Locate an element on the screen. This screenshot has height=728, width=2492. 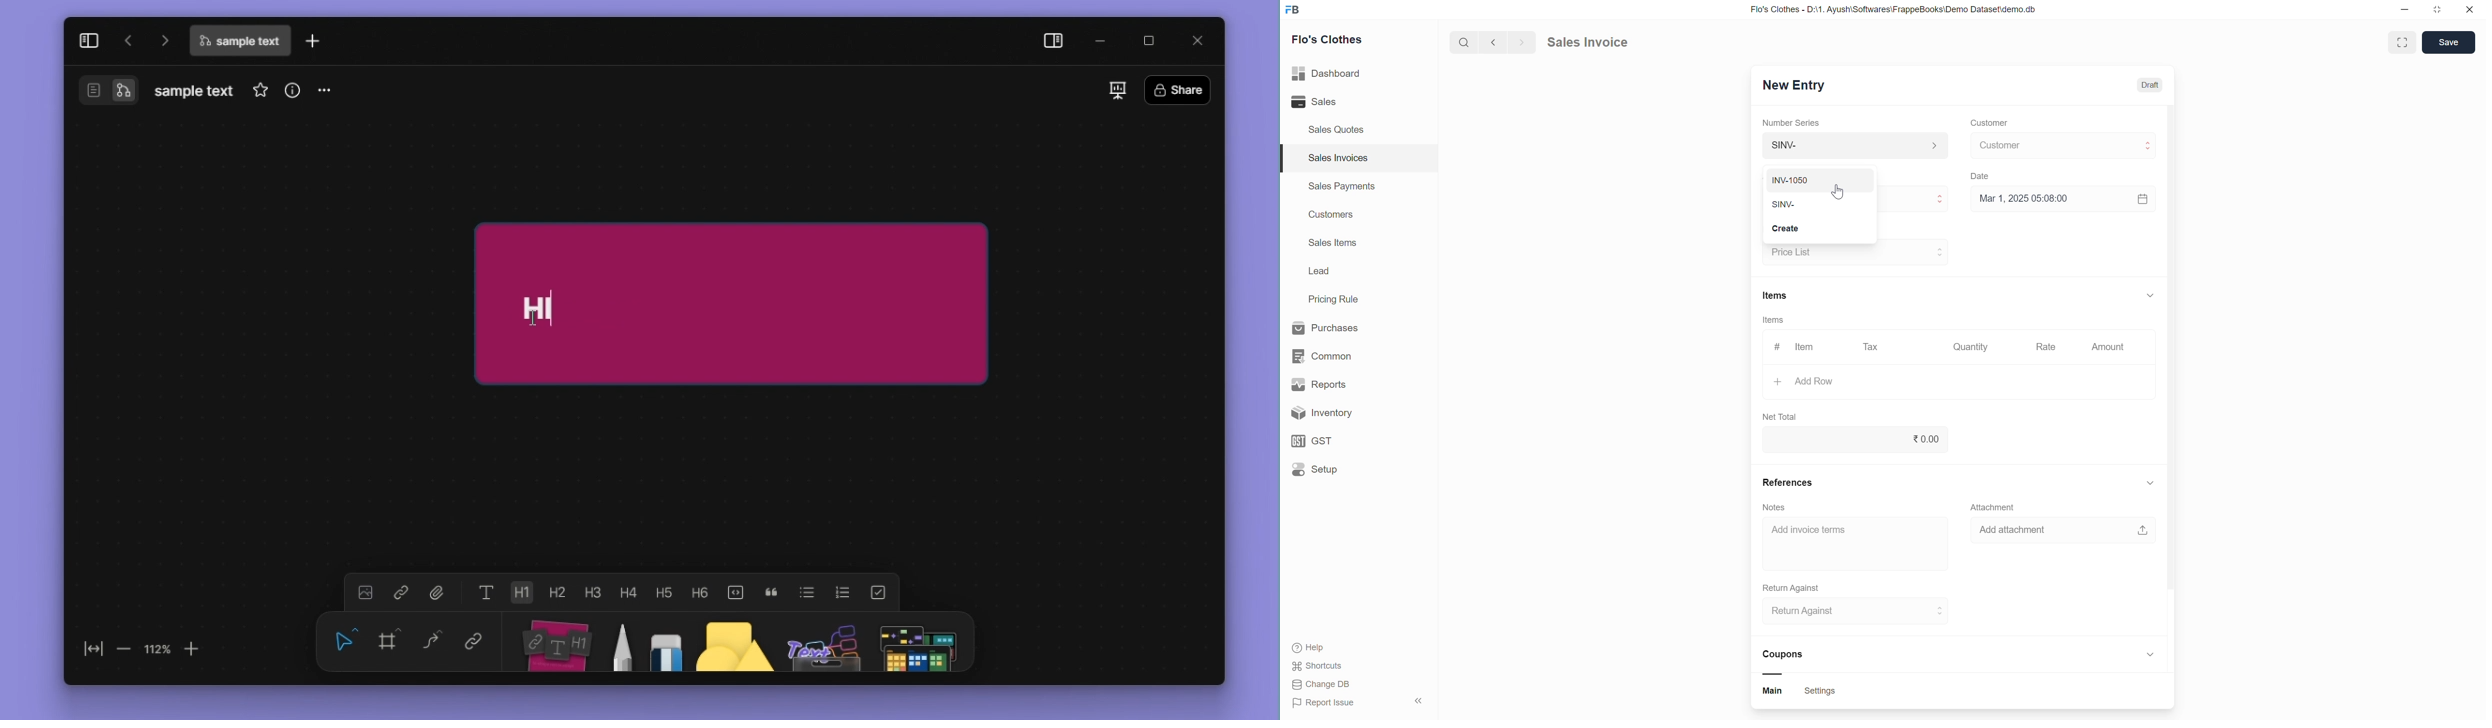
Draft is located at coordinates (2150, 85).